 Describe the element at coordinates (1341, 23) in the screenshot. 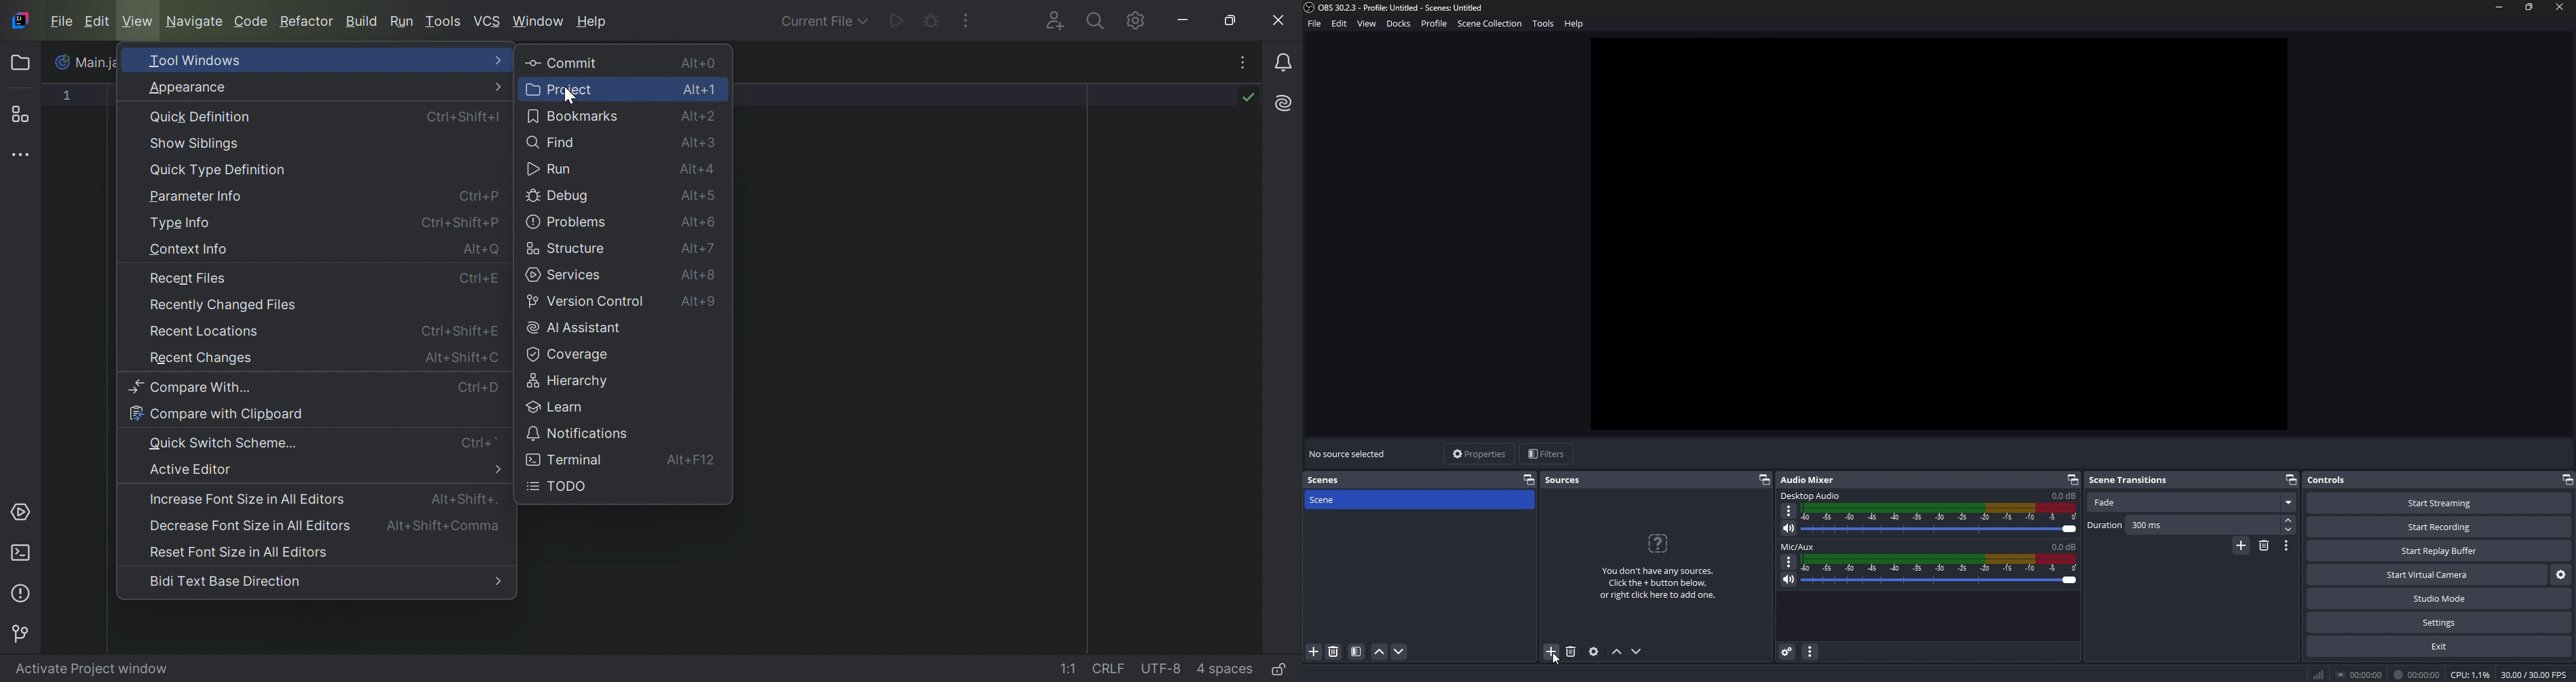

I see `edit` at that location.